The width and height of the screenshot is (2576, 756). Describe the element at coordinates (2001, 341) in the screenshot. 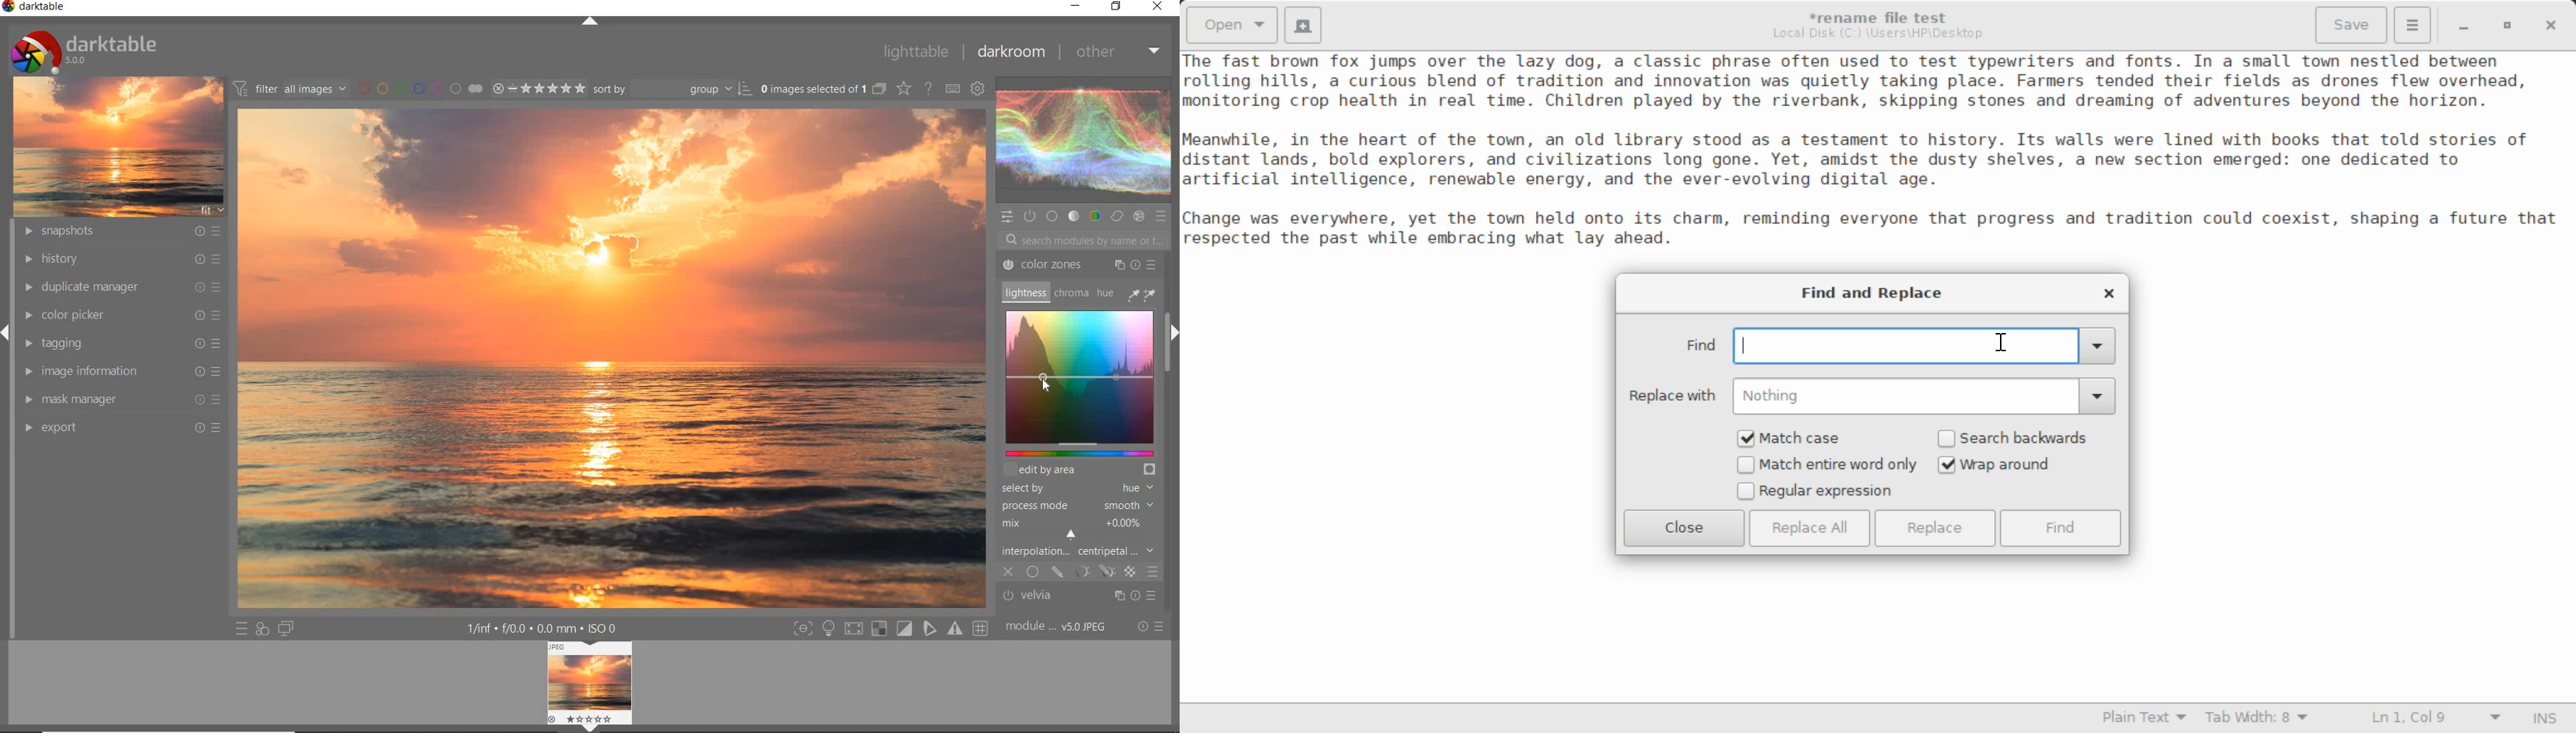

I see `Cursor Position` at that location.